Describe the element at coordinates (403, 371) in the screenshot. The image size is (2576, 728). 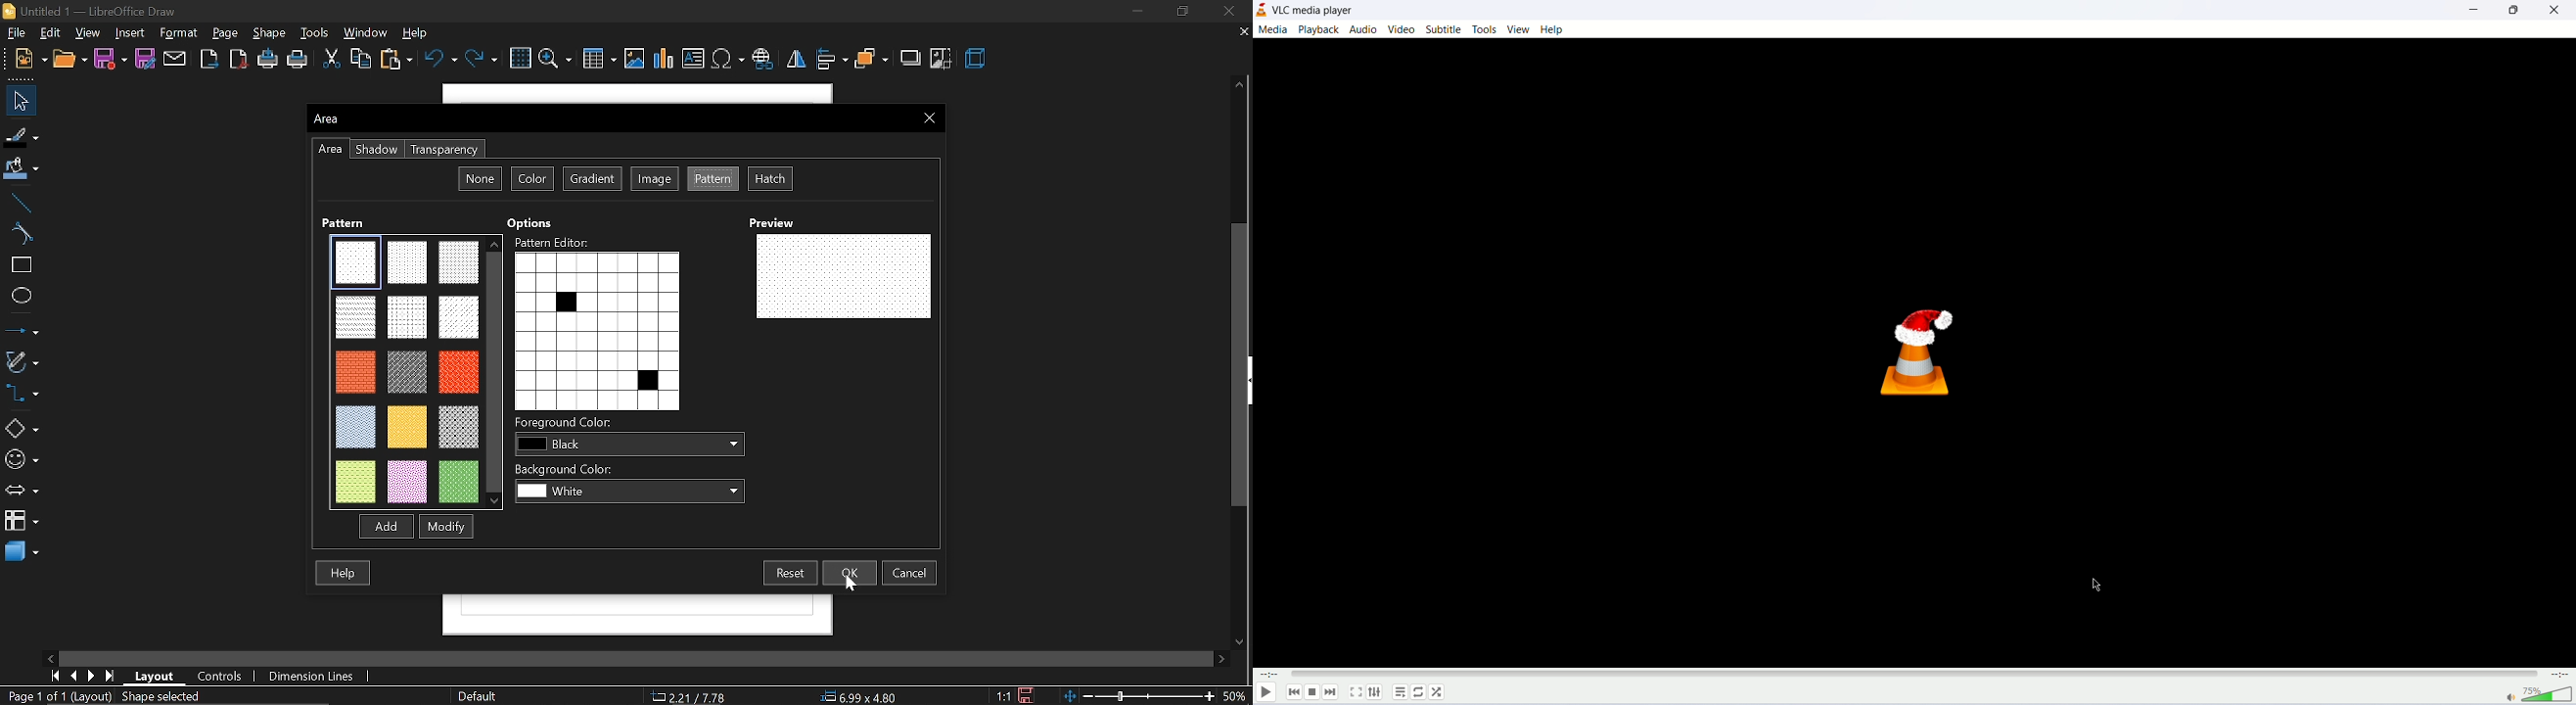
I see `Patterns` at that location.